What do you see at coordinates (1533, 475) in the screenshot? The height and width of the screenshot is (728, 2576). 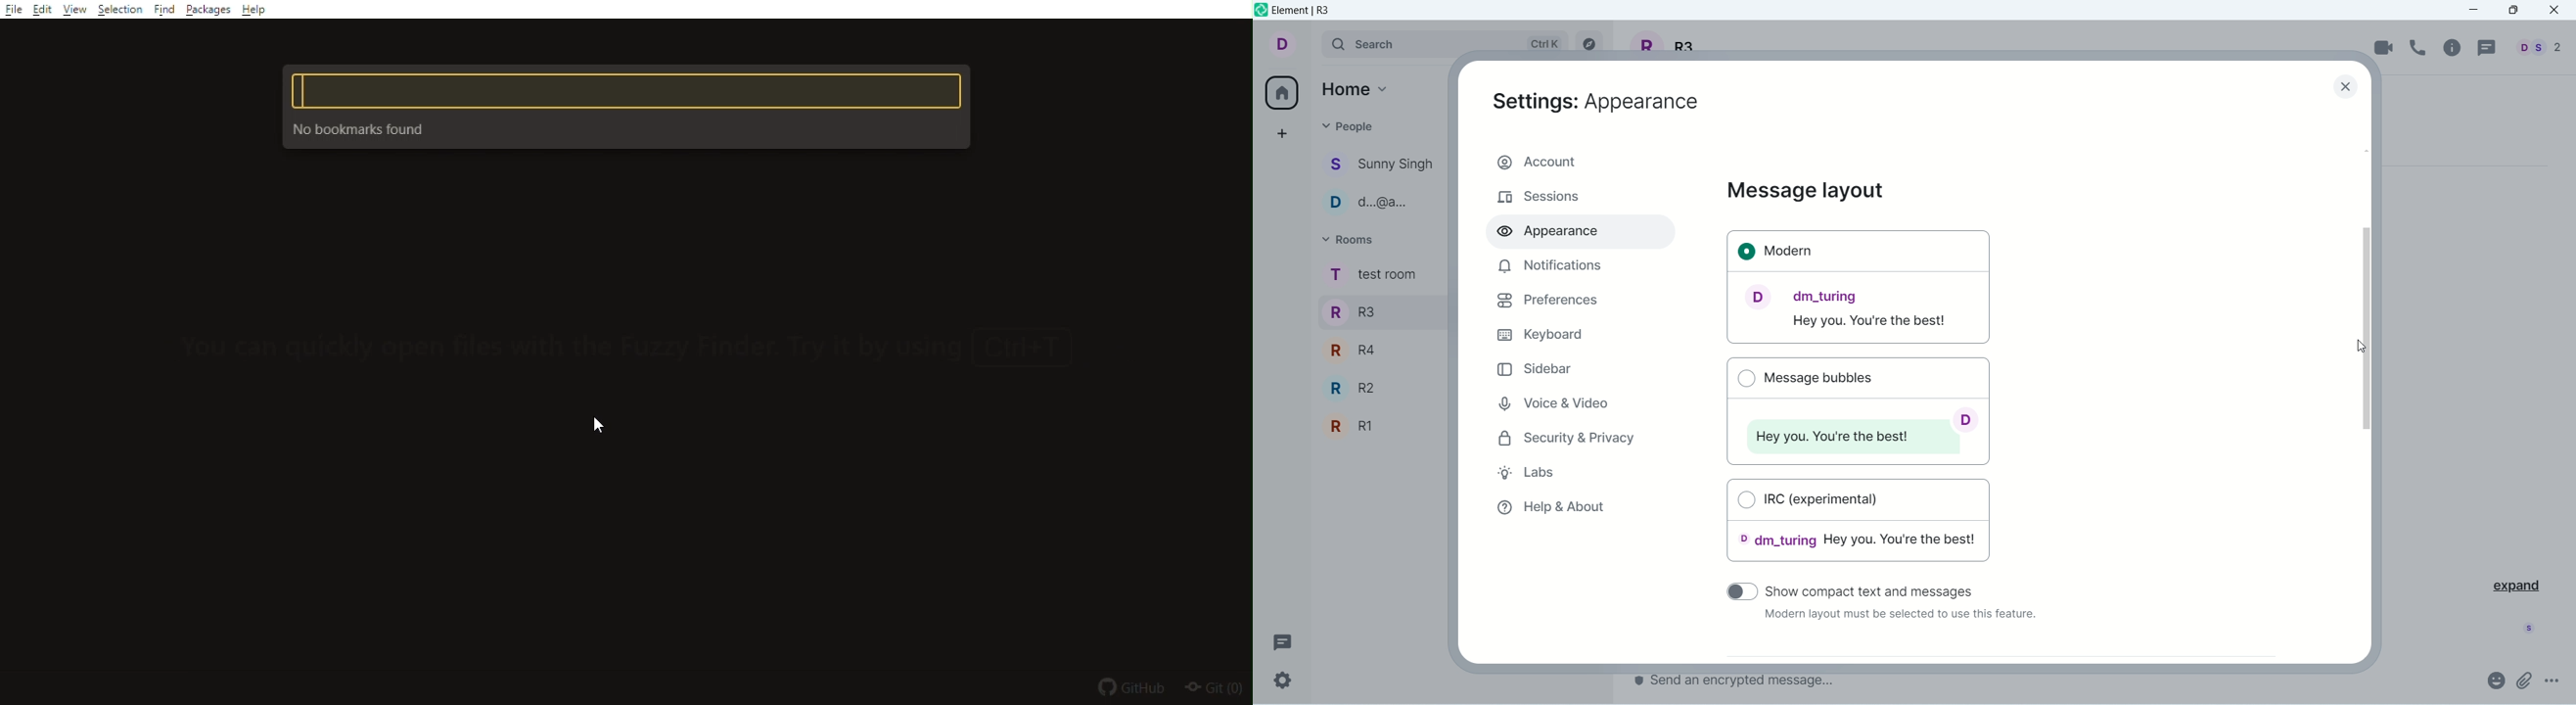 I see `labs` at bounding box center [1533, 475].